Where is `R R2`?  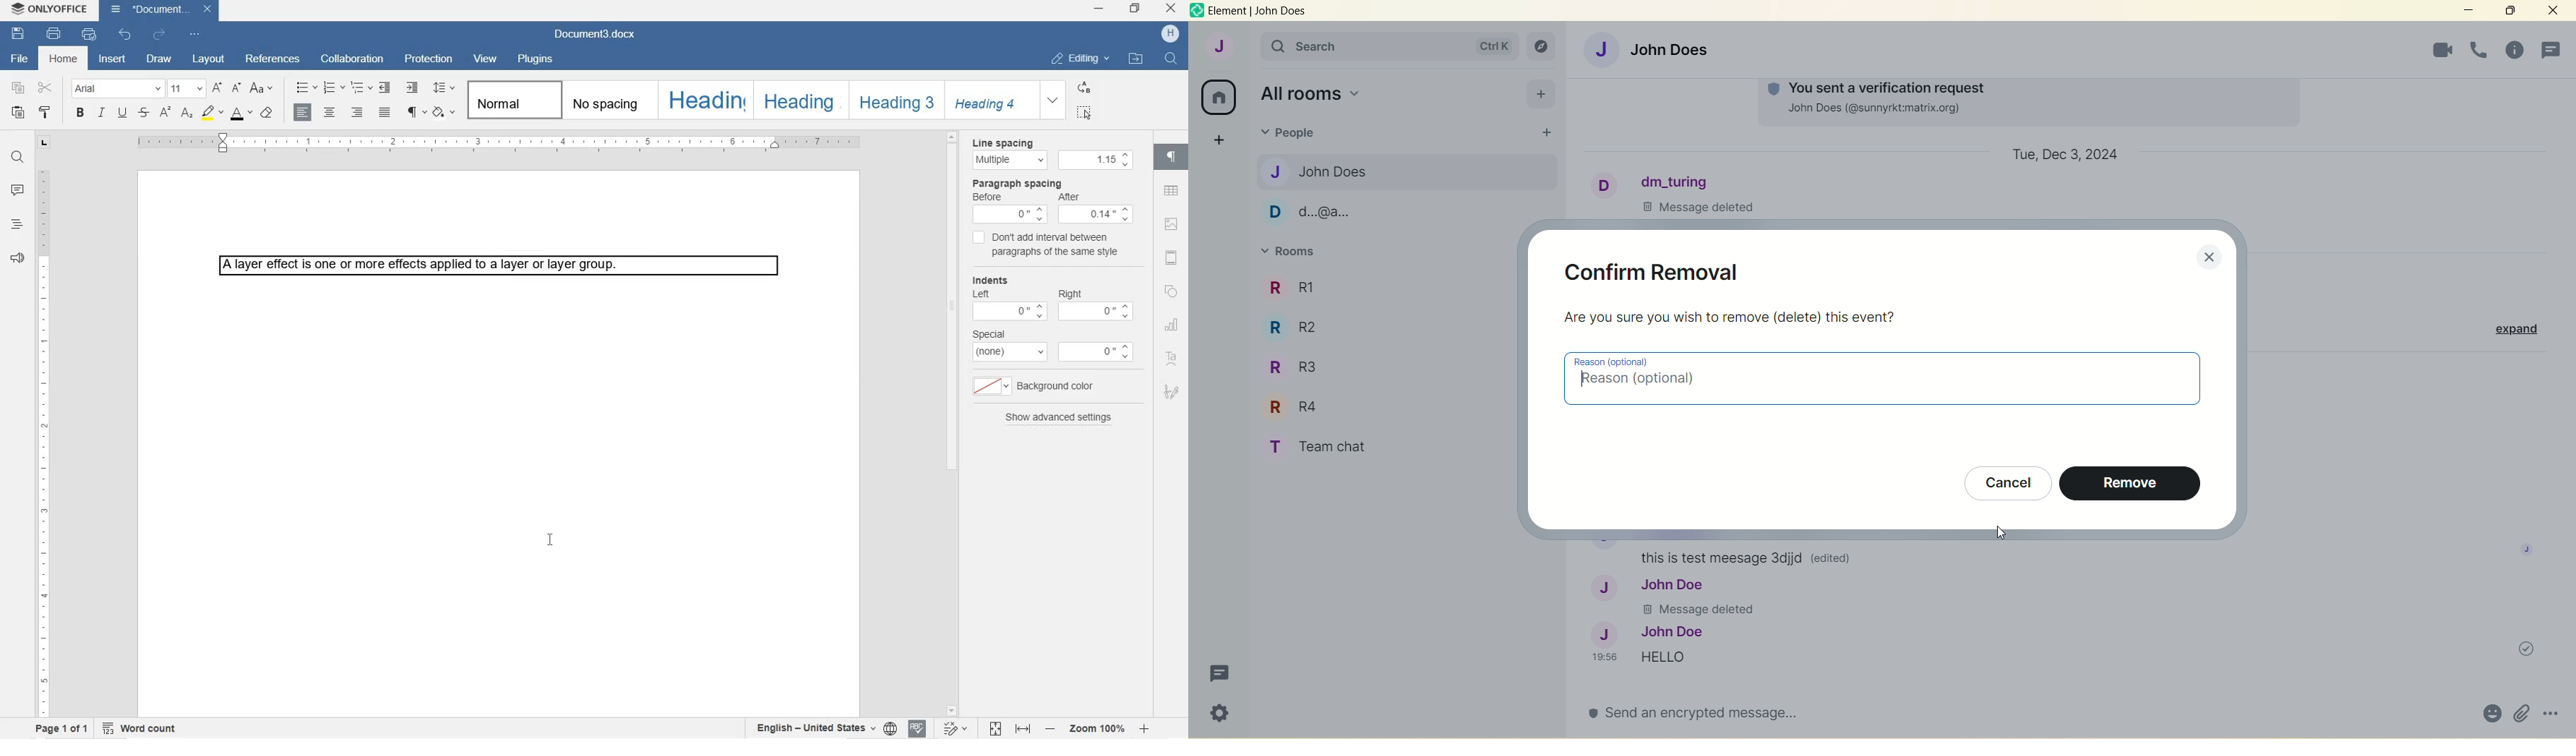
R R2 is located at coordinates (1302, 327).